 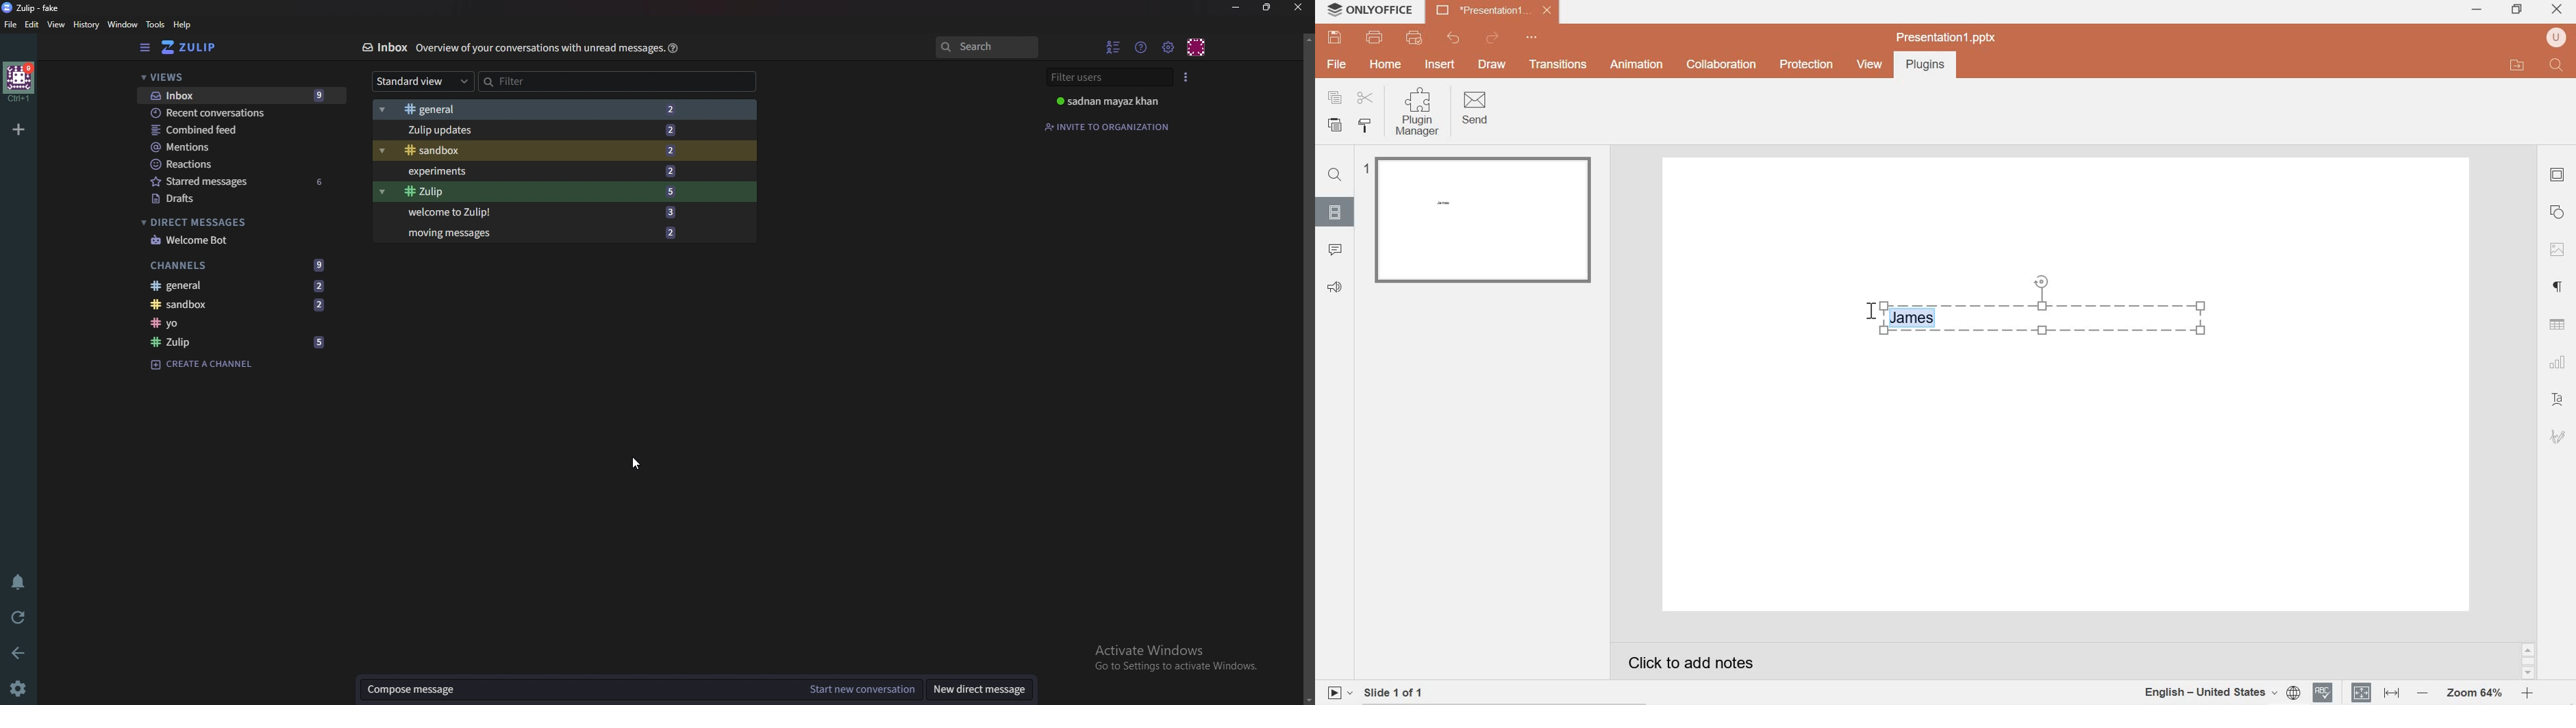 What do you see at coordinates (1335, 97) in the screenshot?
I see `copy` at bounding box center [1335, 97].